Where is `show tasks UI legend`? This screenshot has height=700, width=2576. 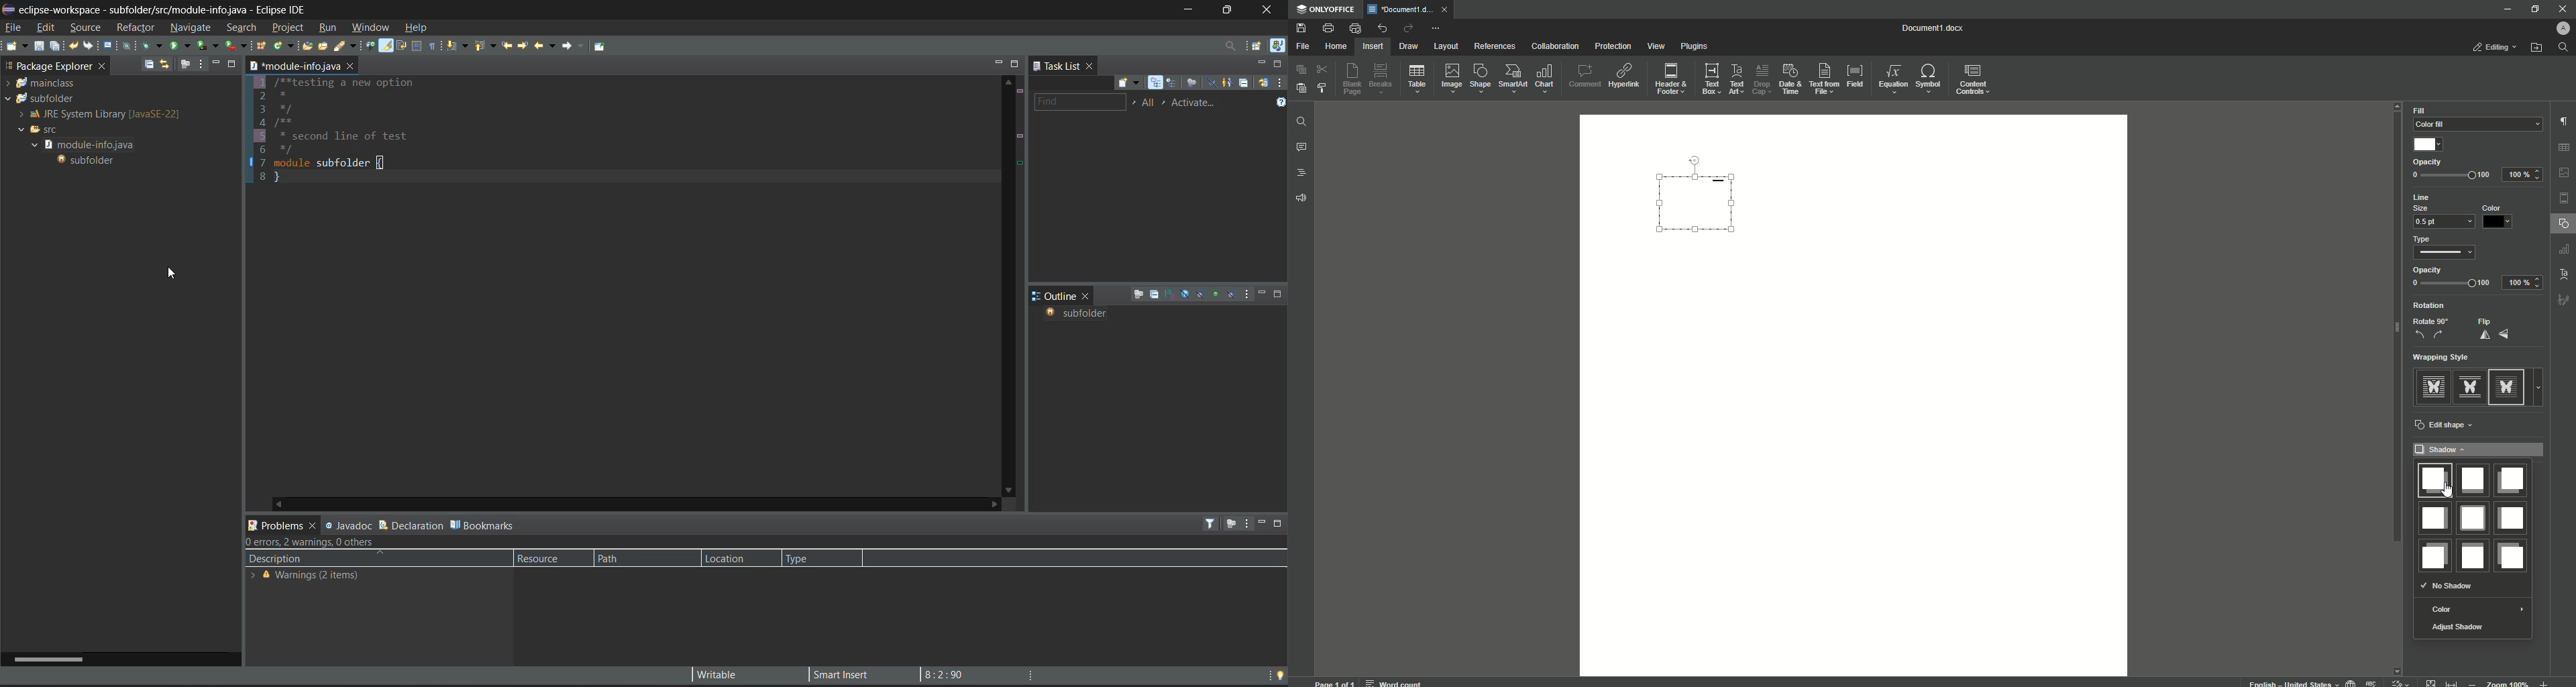
show tasks UI legend is located at coordinates (1280, 104).